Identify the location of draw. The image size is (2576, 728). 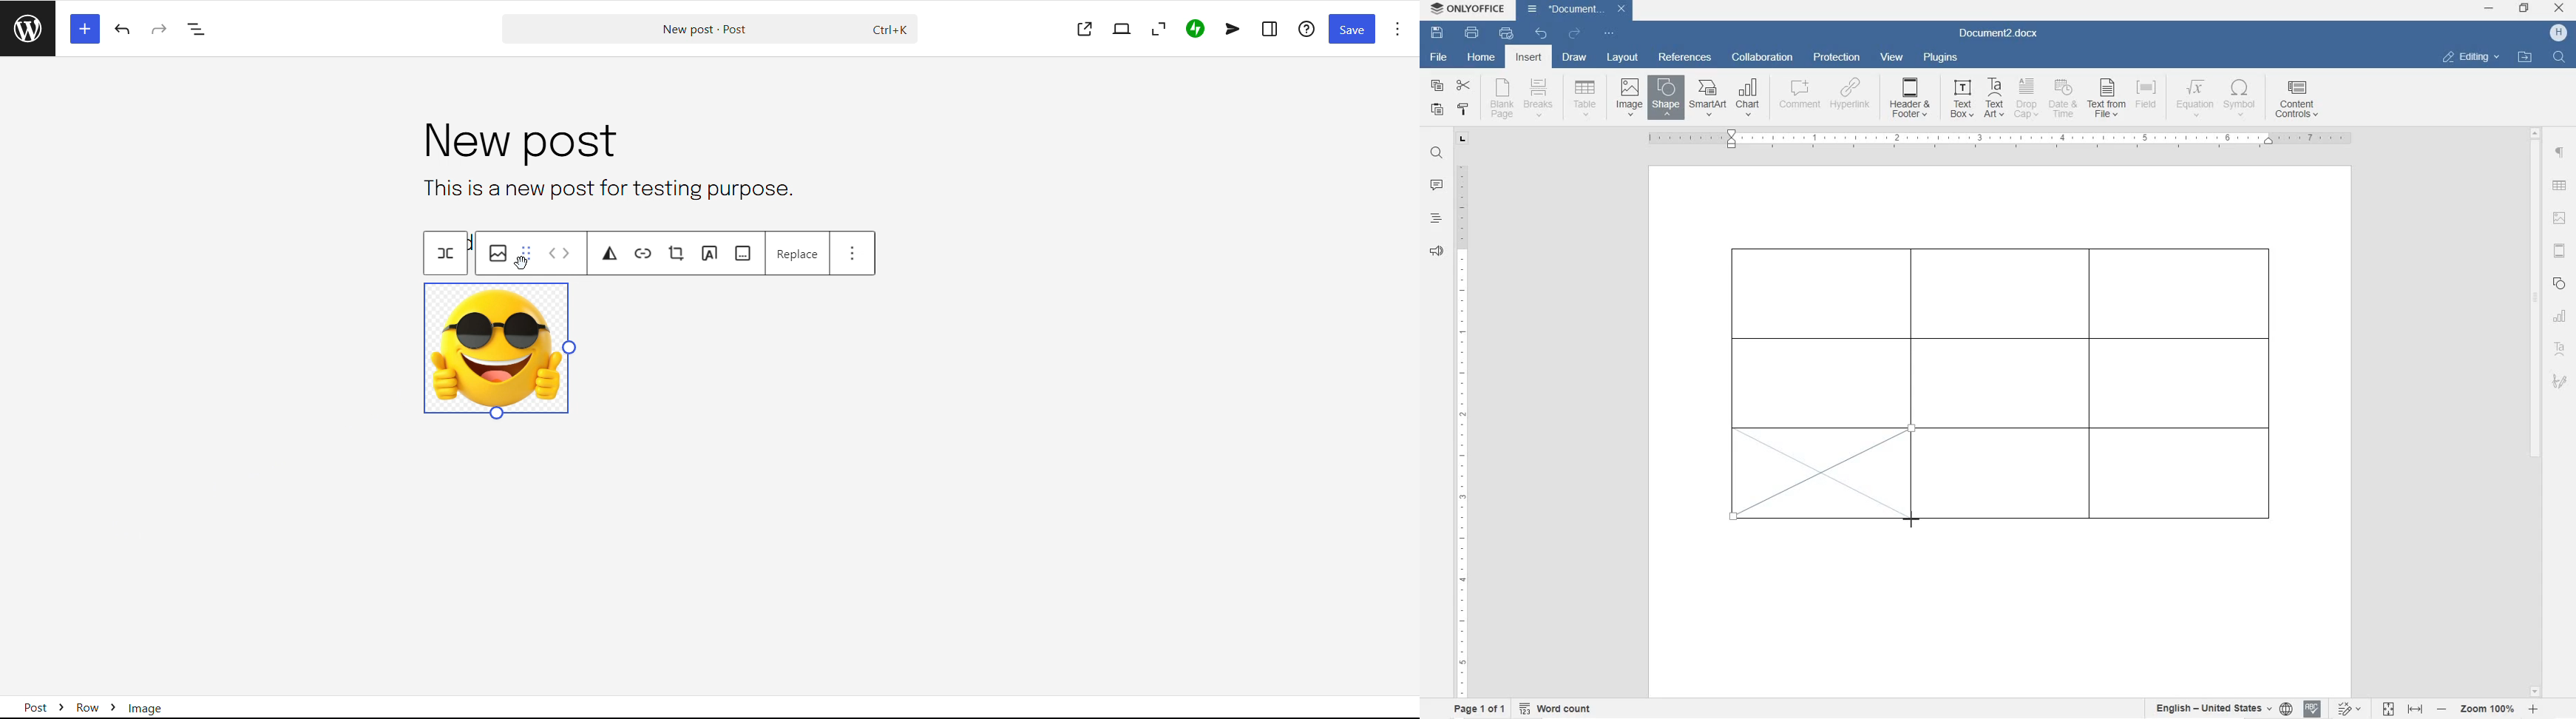
(1574, 57).